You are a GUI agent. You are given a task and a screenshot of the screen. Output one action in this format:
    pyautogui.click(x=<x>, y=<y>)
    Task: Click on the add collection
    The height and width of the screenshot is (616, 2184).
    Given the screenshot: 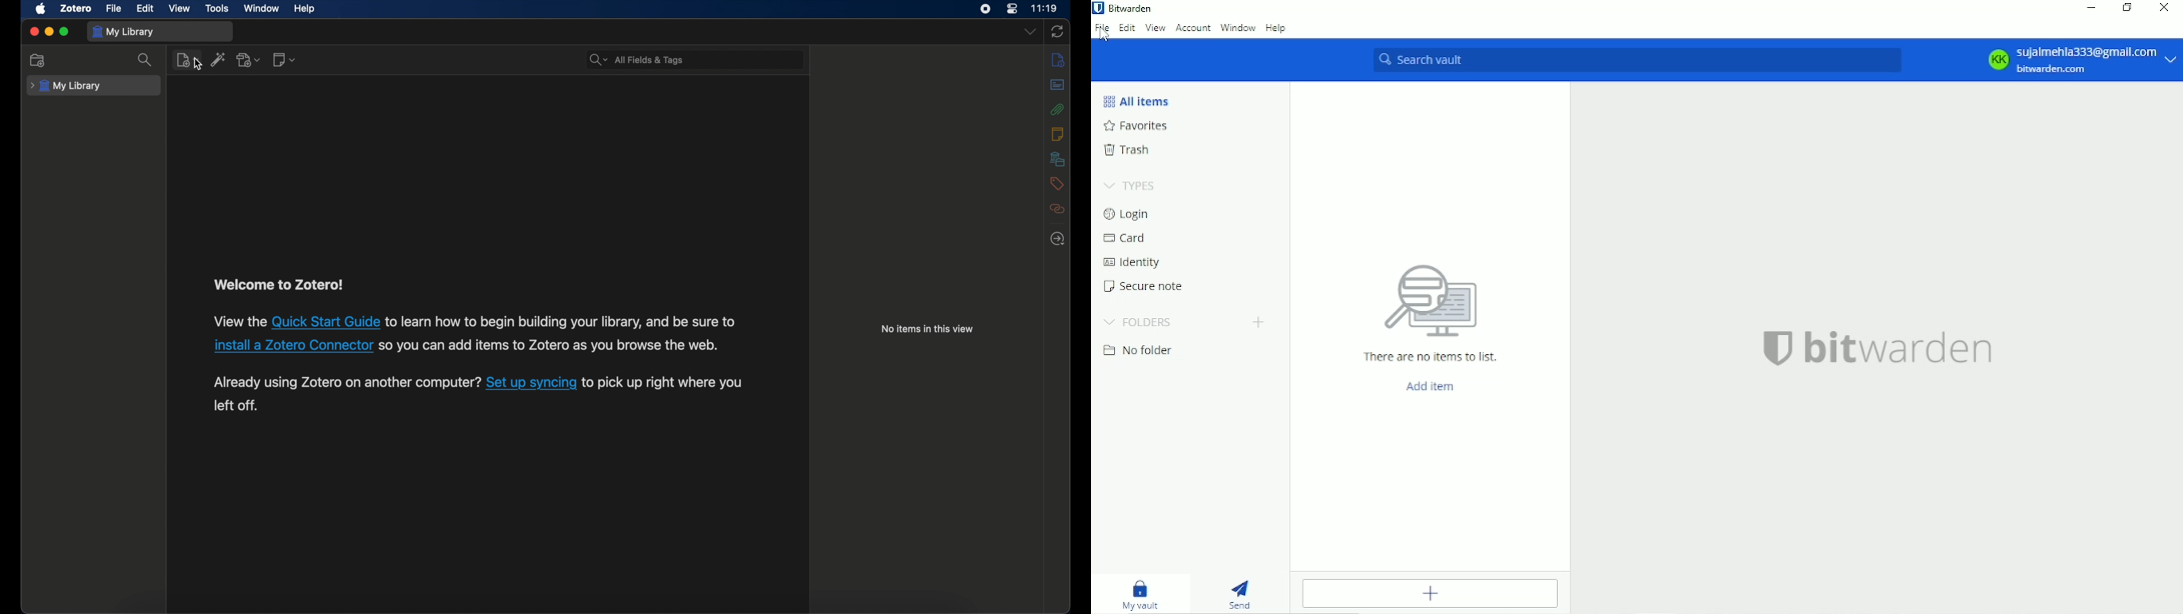 What is the action you would take?
    pyautogui.click(x=38, y=60)
    